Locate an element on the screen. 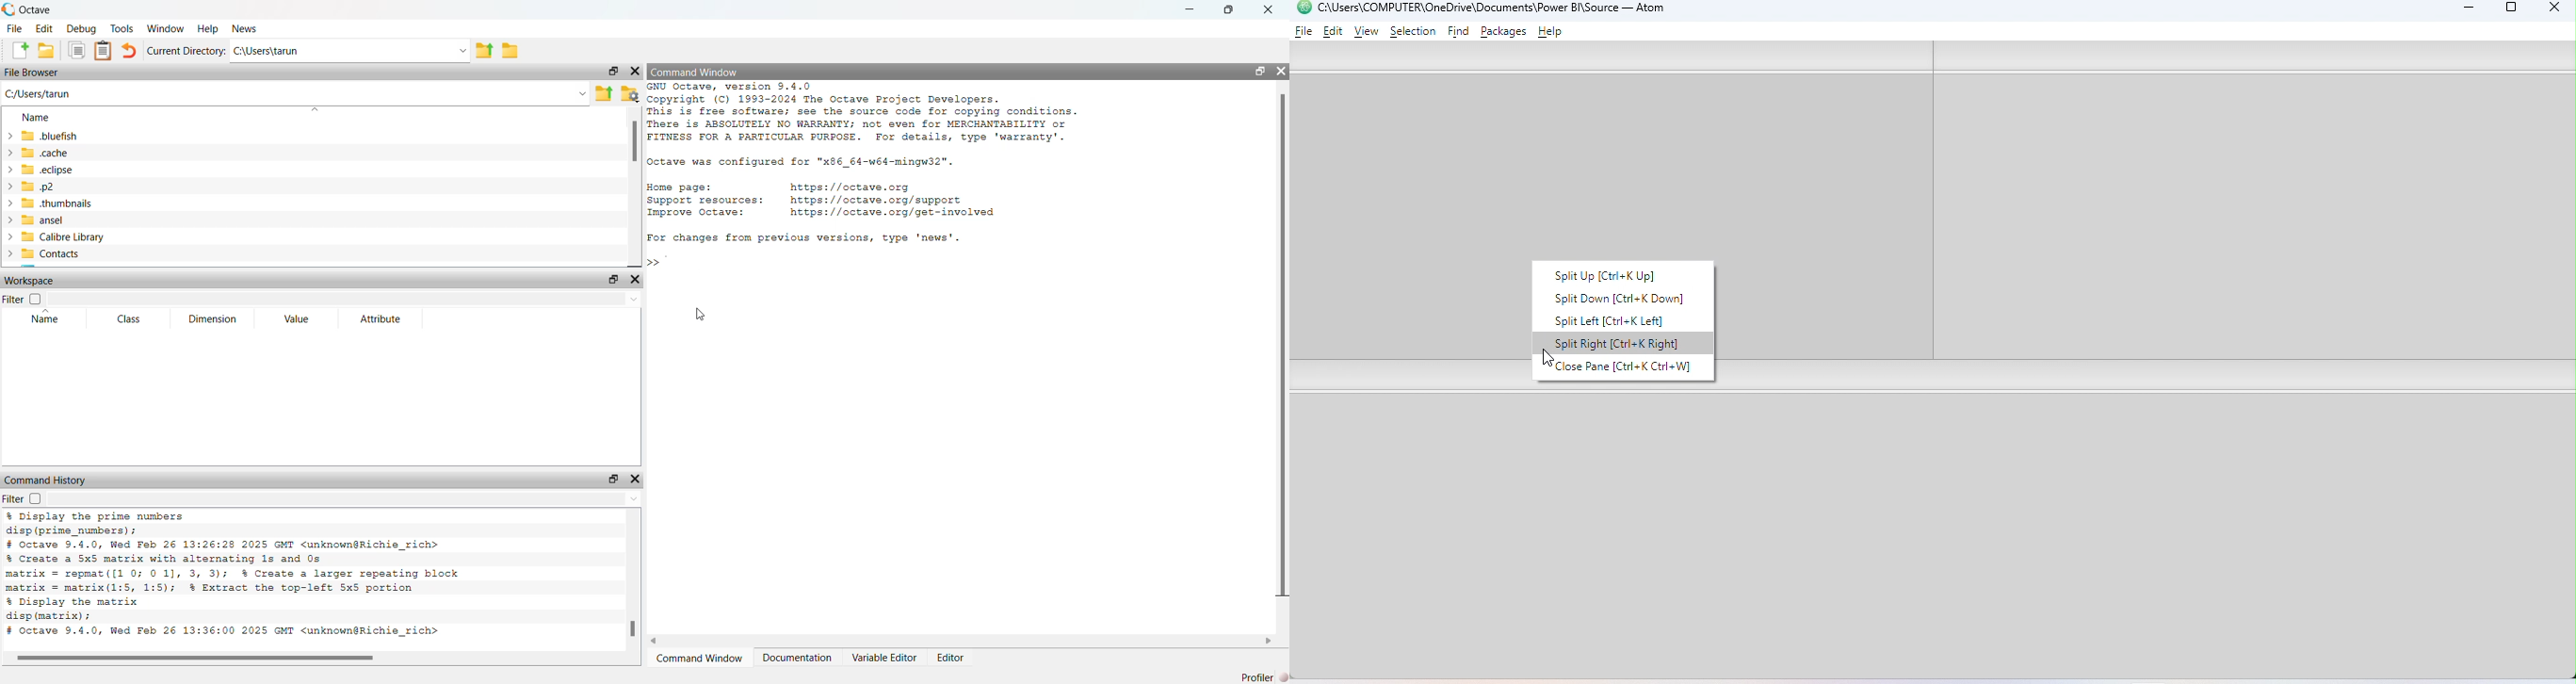 The height and width of the screenshot is (700, 2576). Split Down [Ctrl+K Down] is located at coordinates (1617, 299).